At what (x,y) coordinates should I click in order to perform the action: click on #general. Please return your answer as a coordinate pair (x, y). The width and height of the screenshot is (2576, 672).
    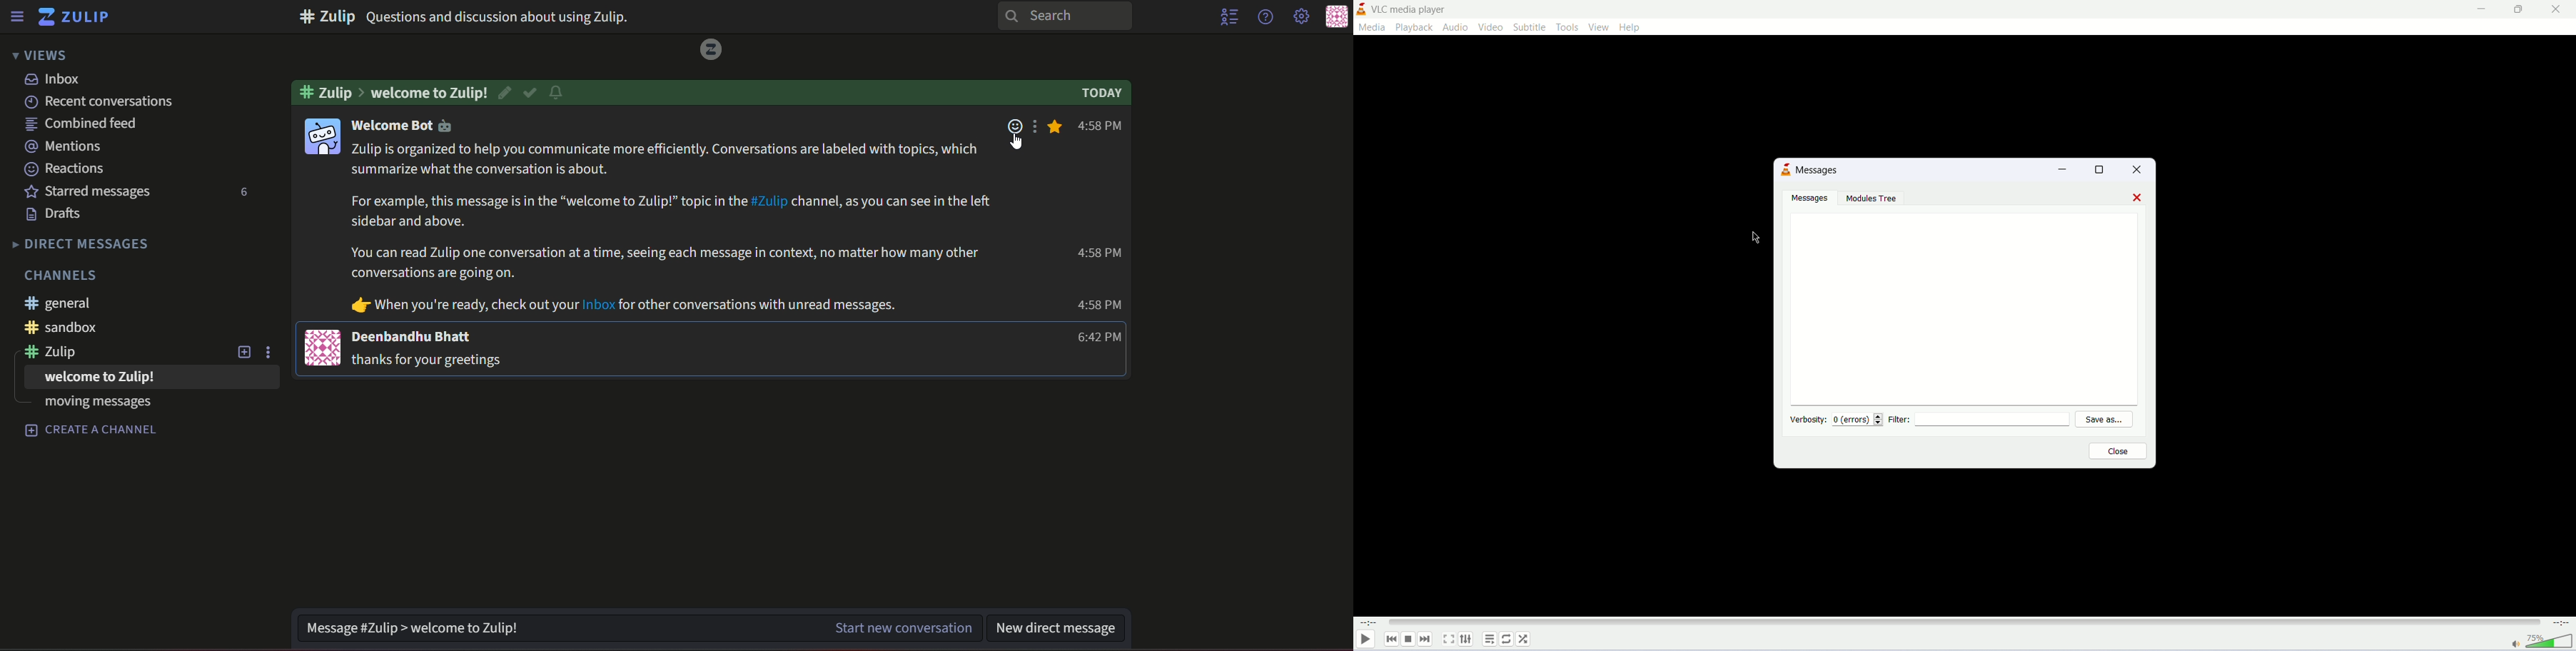
    Looking at the image, I should click on (62, 303).